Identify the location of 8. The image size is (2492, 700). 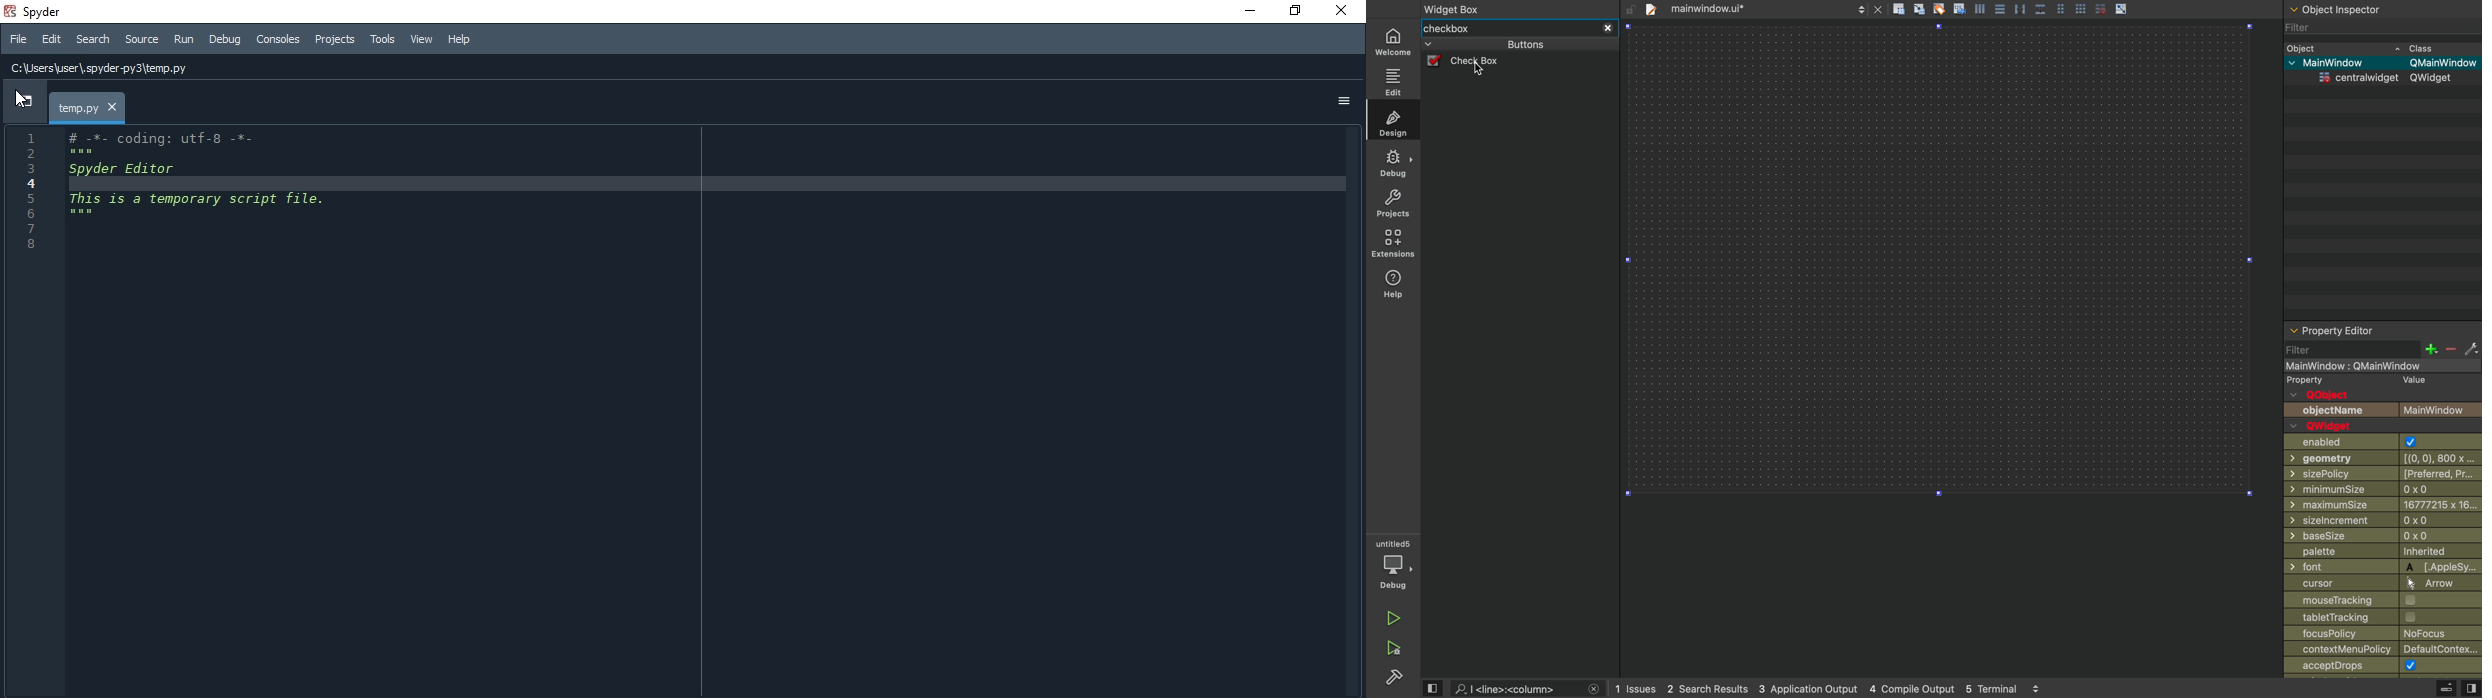
(35, 243).